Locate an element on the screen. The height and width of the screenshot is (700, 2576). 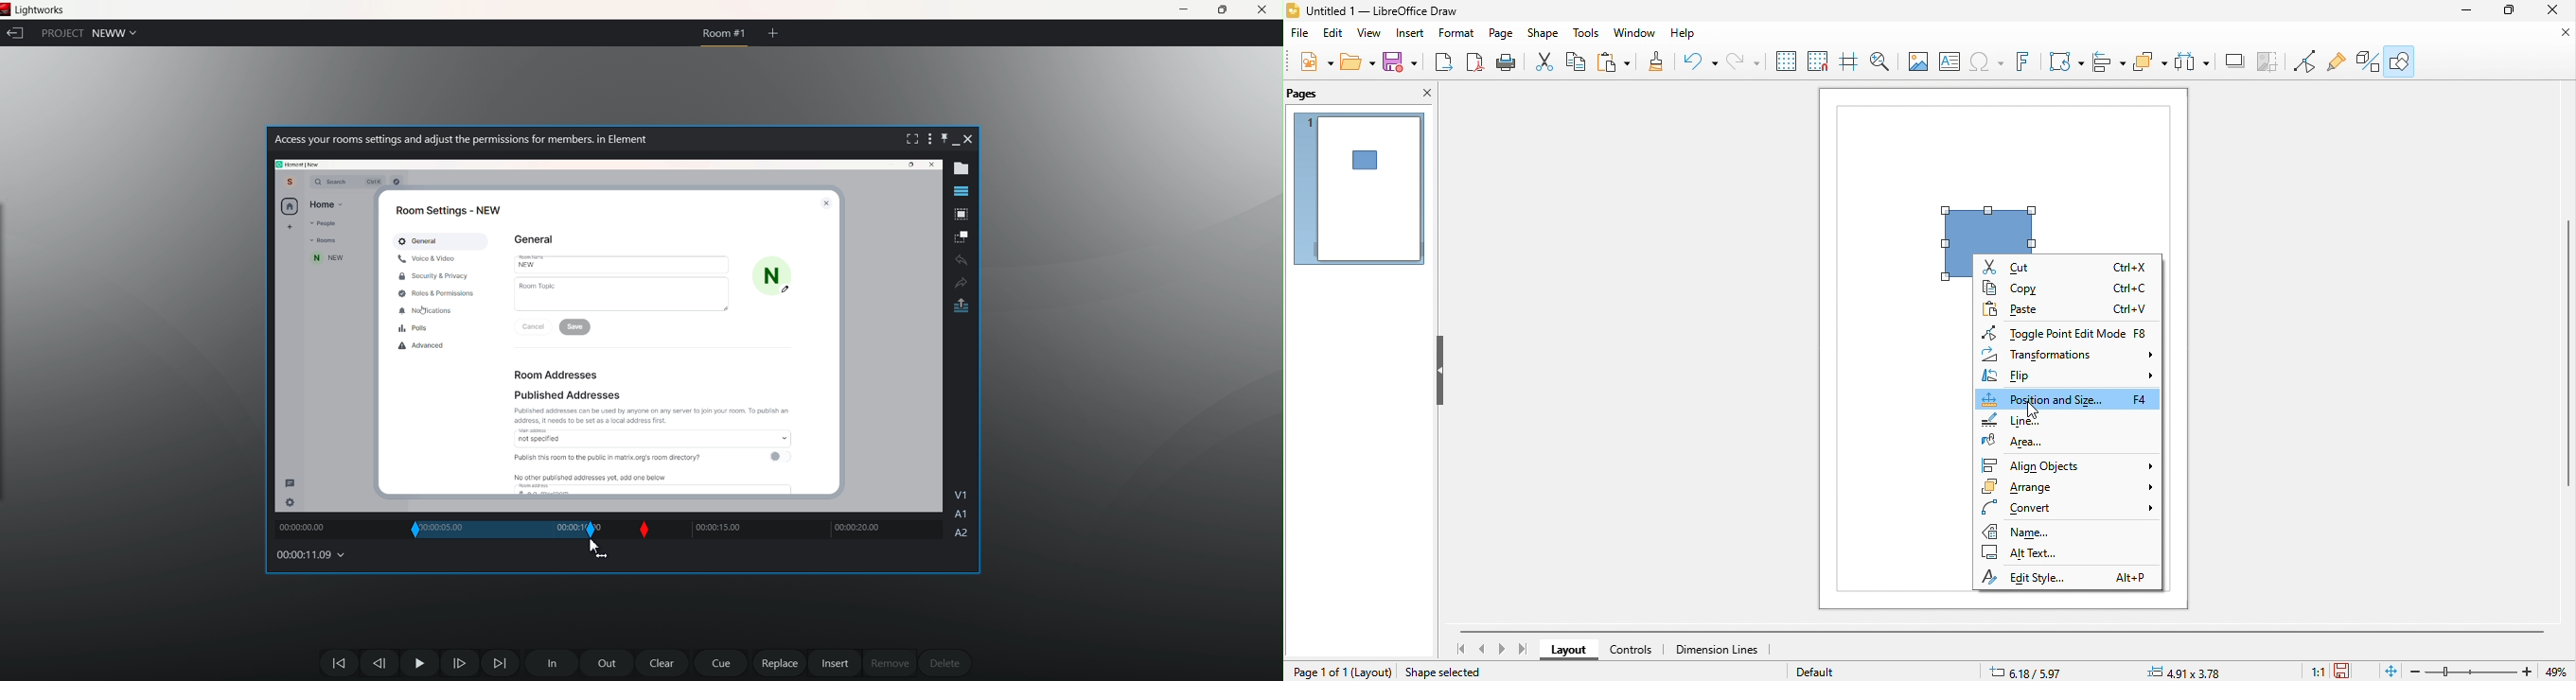
paste is located at coordinates (2016, 310).